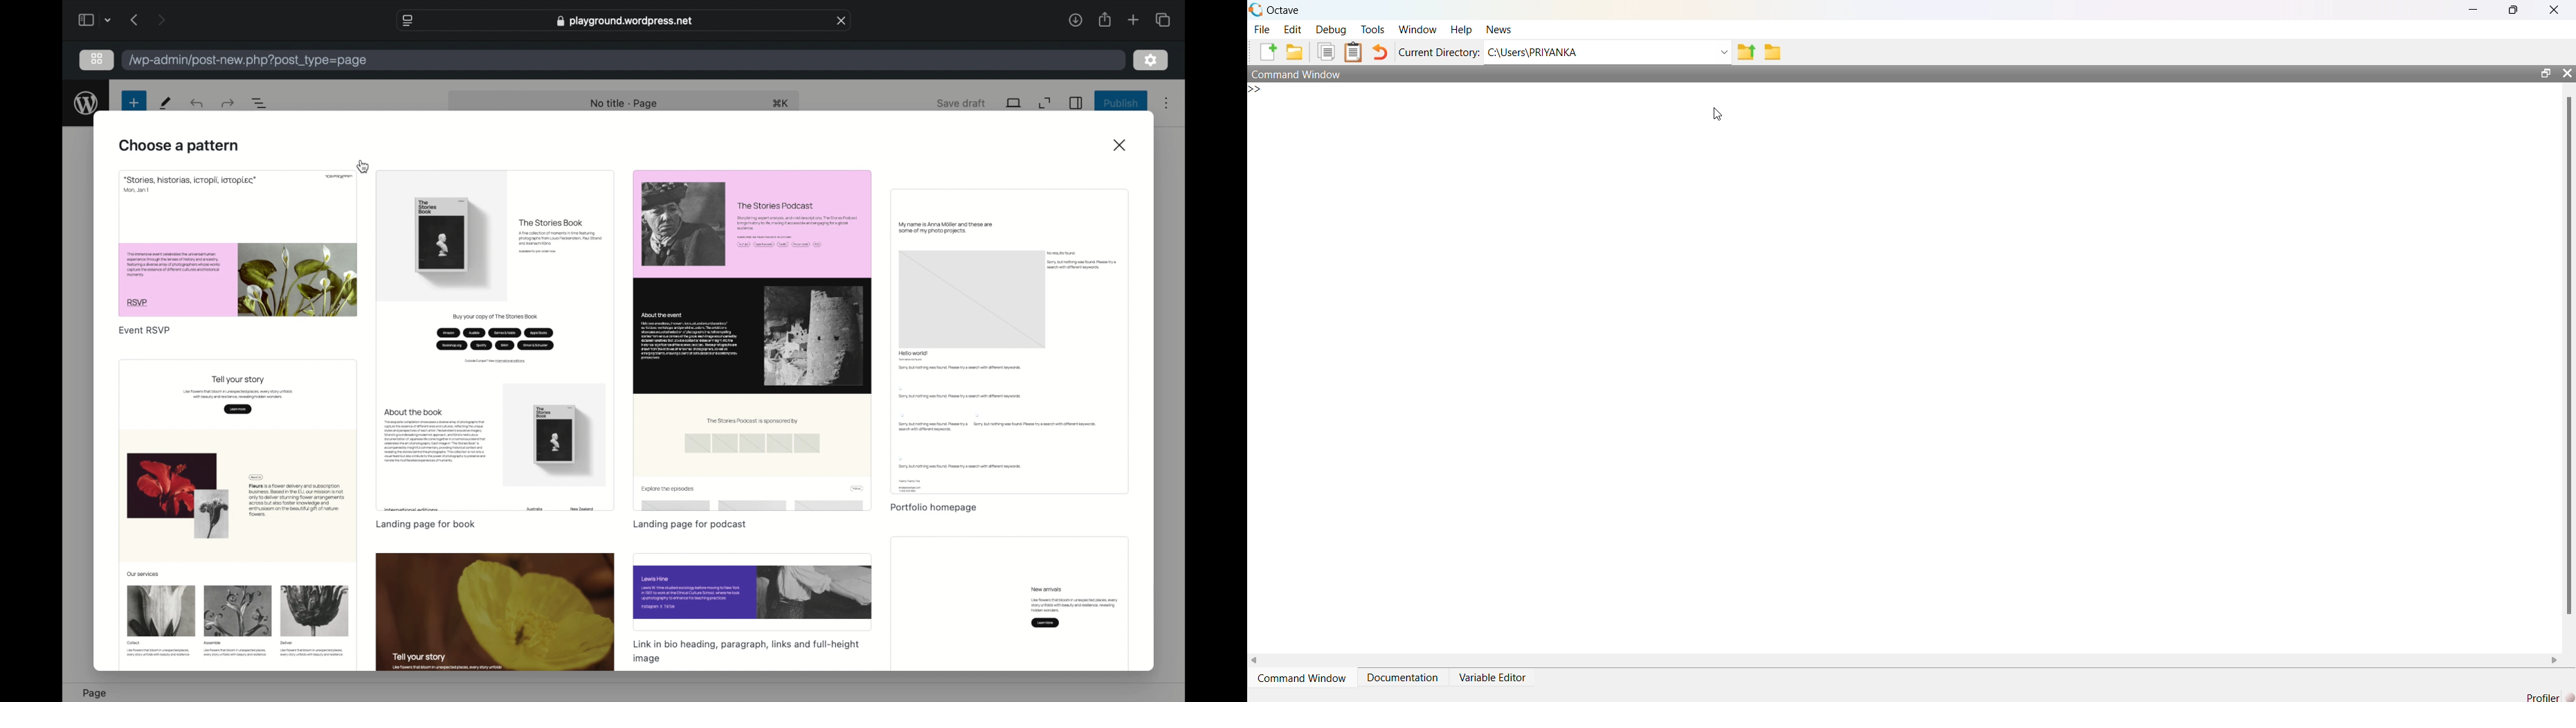 This screenshot has height=728, width=2576. What do you see at coordinates (2564, 357) in the screenshot?
I see `scroll bar` at bounding box center [2564, 357].